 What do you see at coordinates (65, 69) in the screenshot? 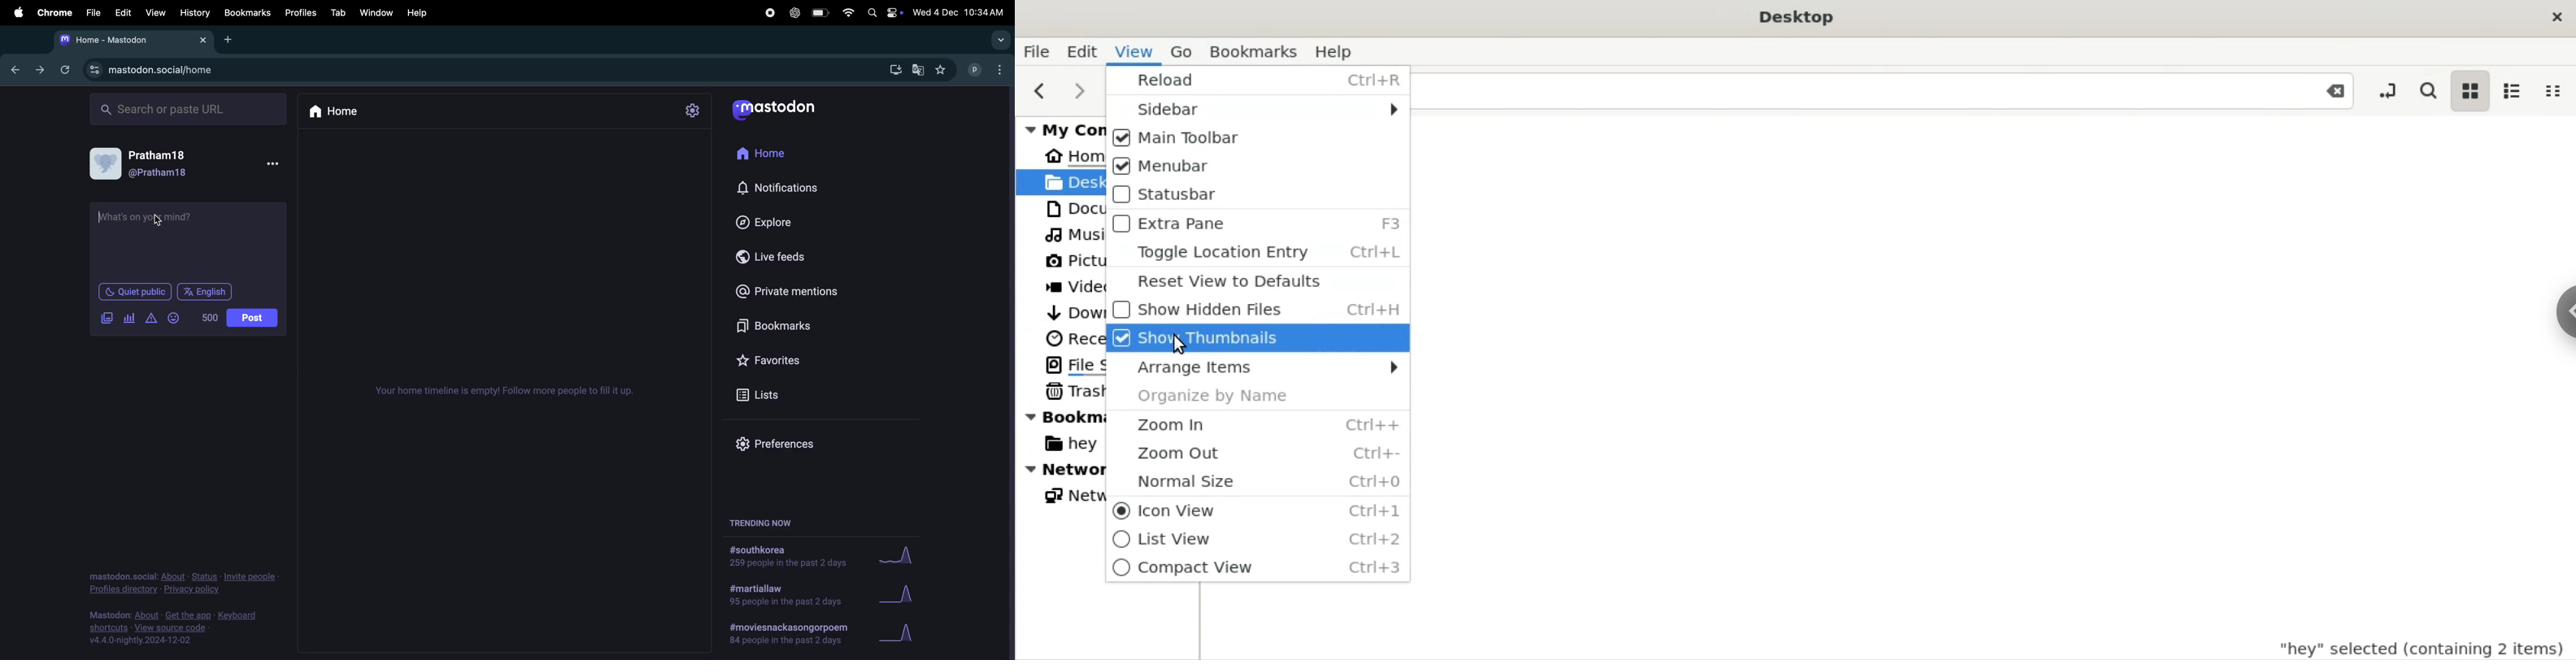
I see `refresh` at bounding box center [65, 69].